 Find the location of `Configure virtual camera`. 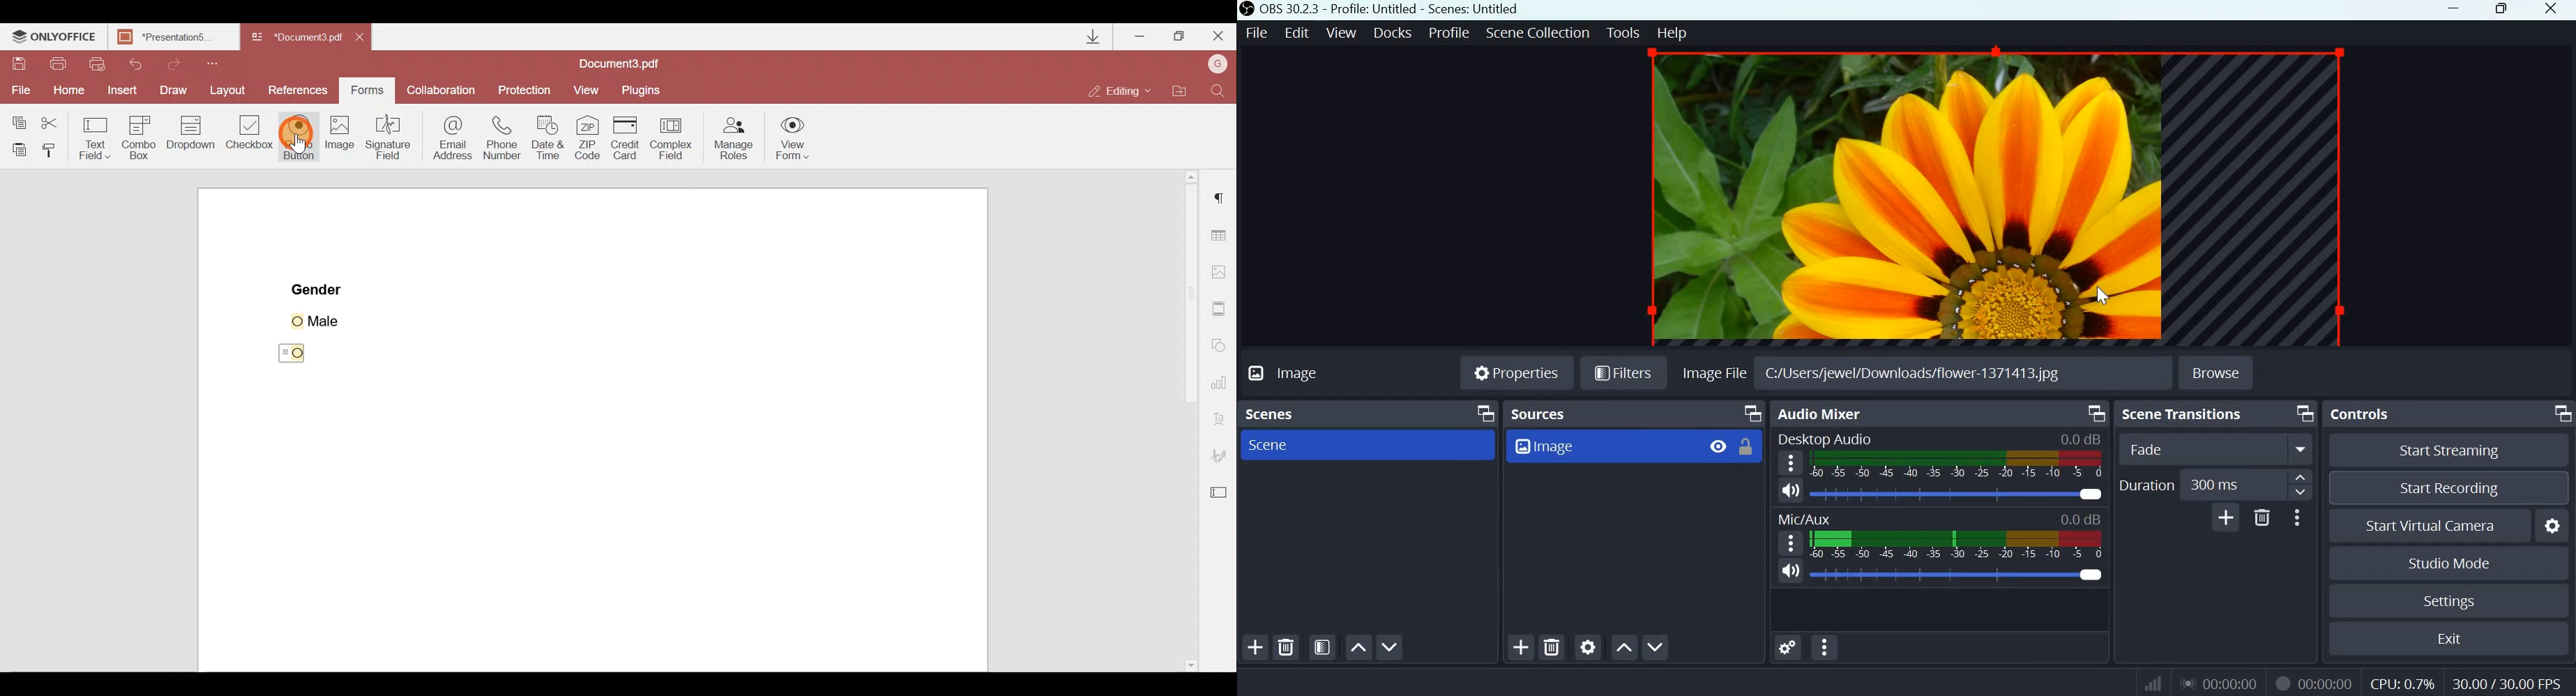

Configure virtual camera is located at coordinates (2553, 524).